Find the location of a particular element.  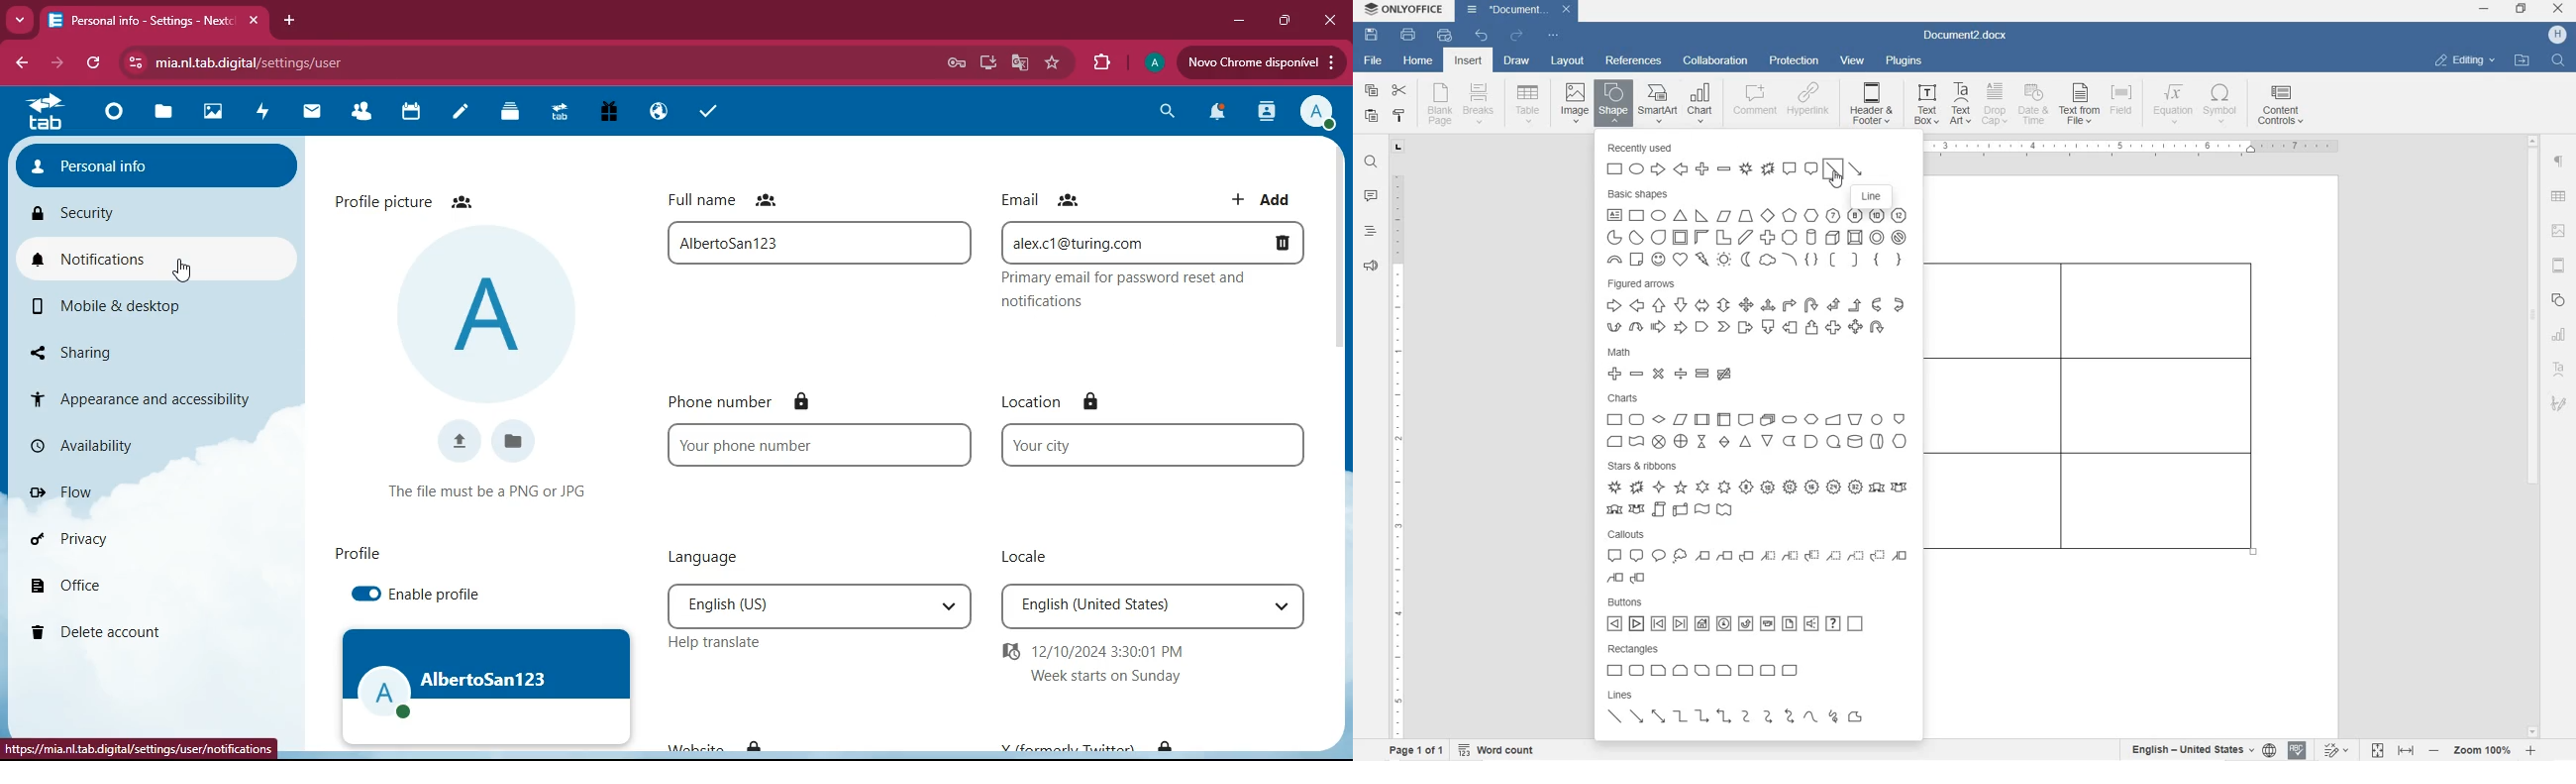

delete is located at coordinates (107, 635).